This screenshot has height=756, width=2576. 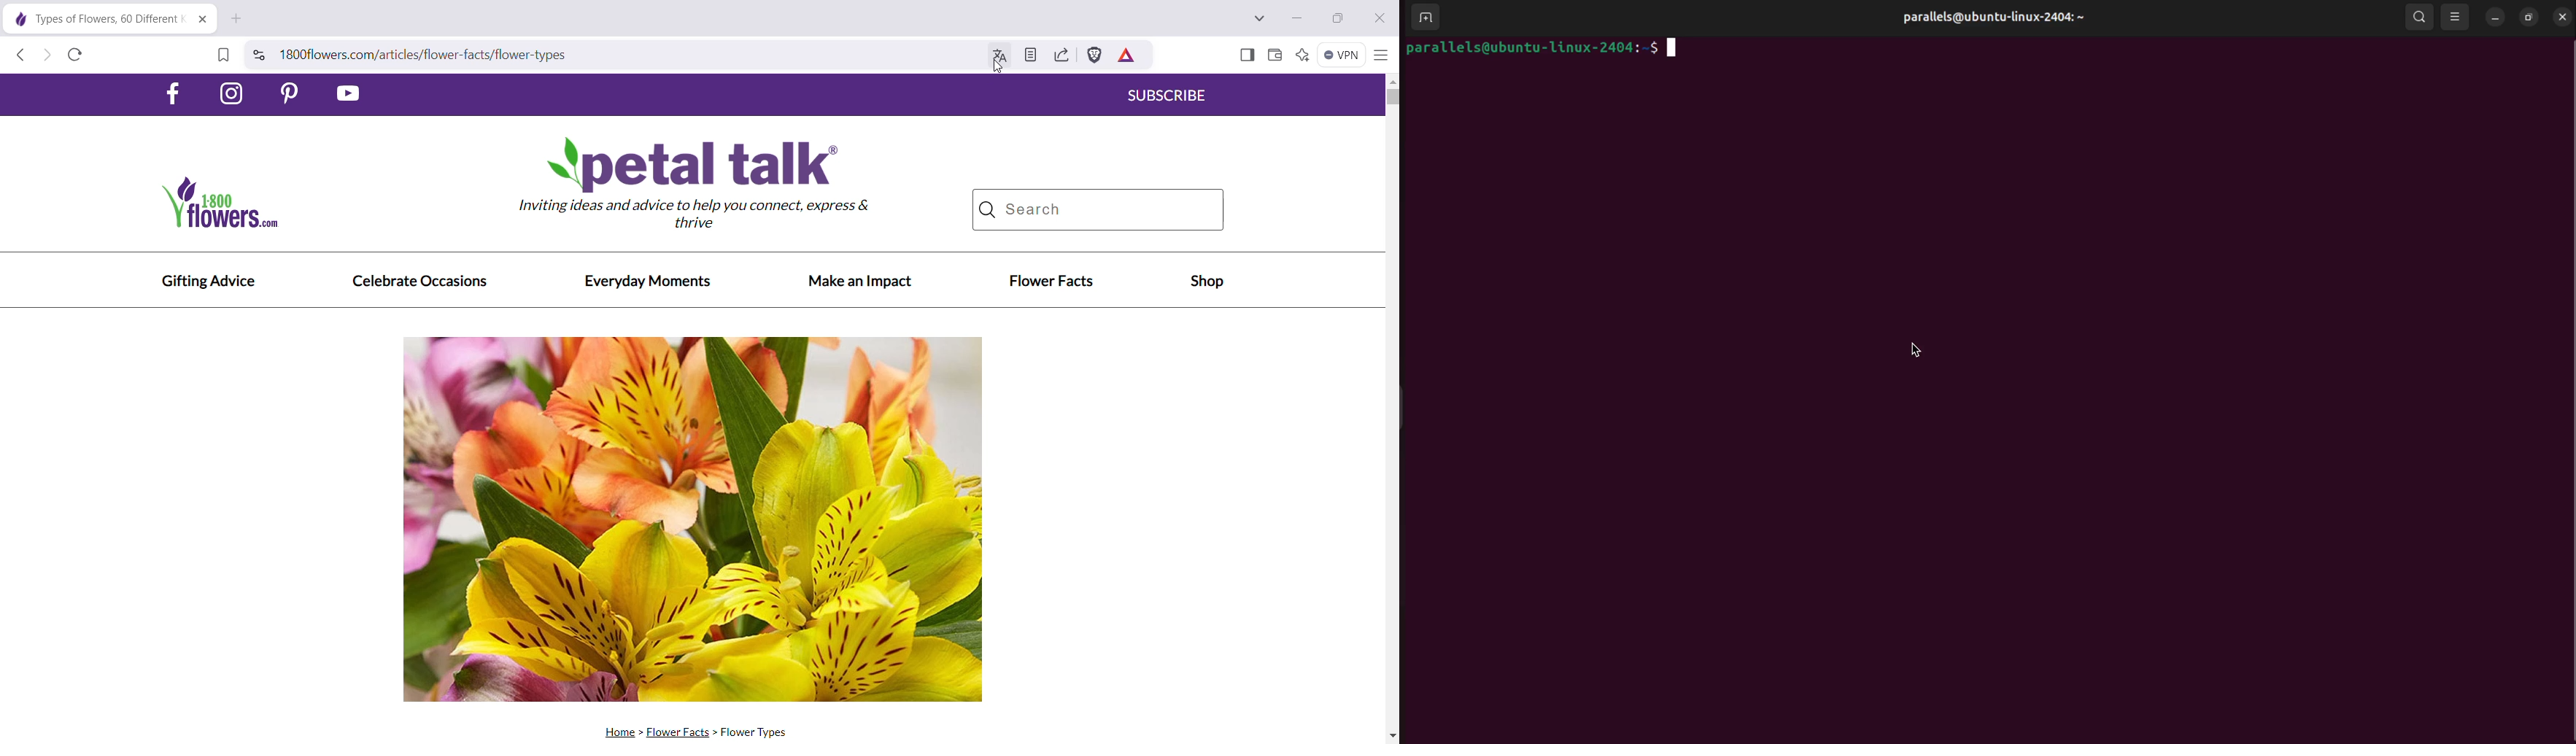 I want to click on Brave Firewall + VPN, so click(x=1343, y=54).